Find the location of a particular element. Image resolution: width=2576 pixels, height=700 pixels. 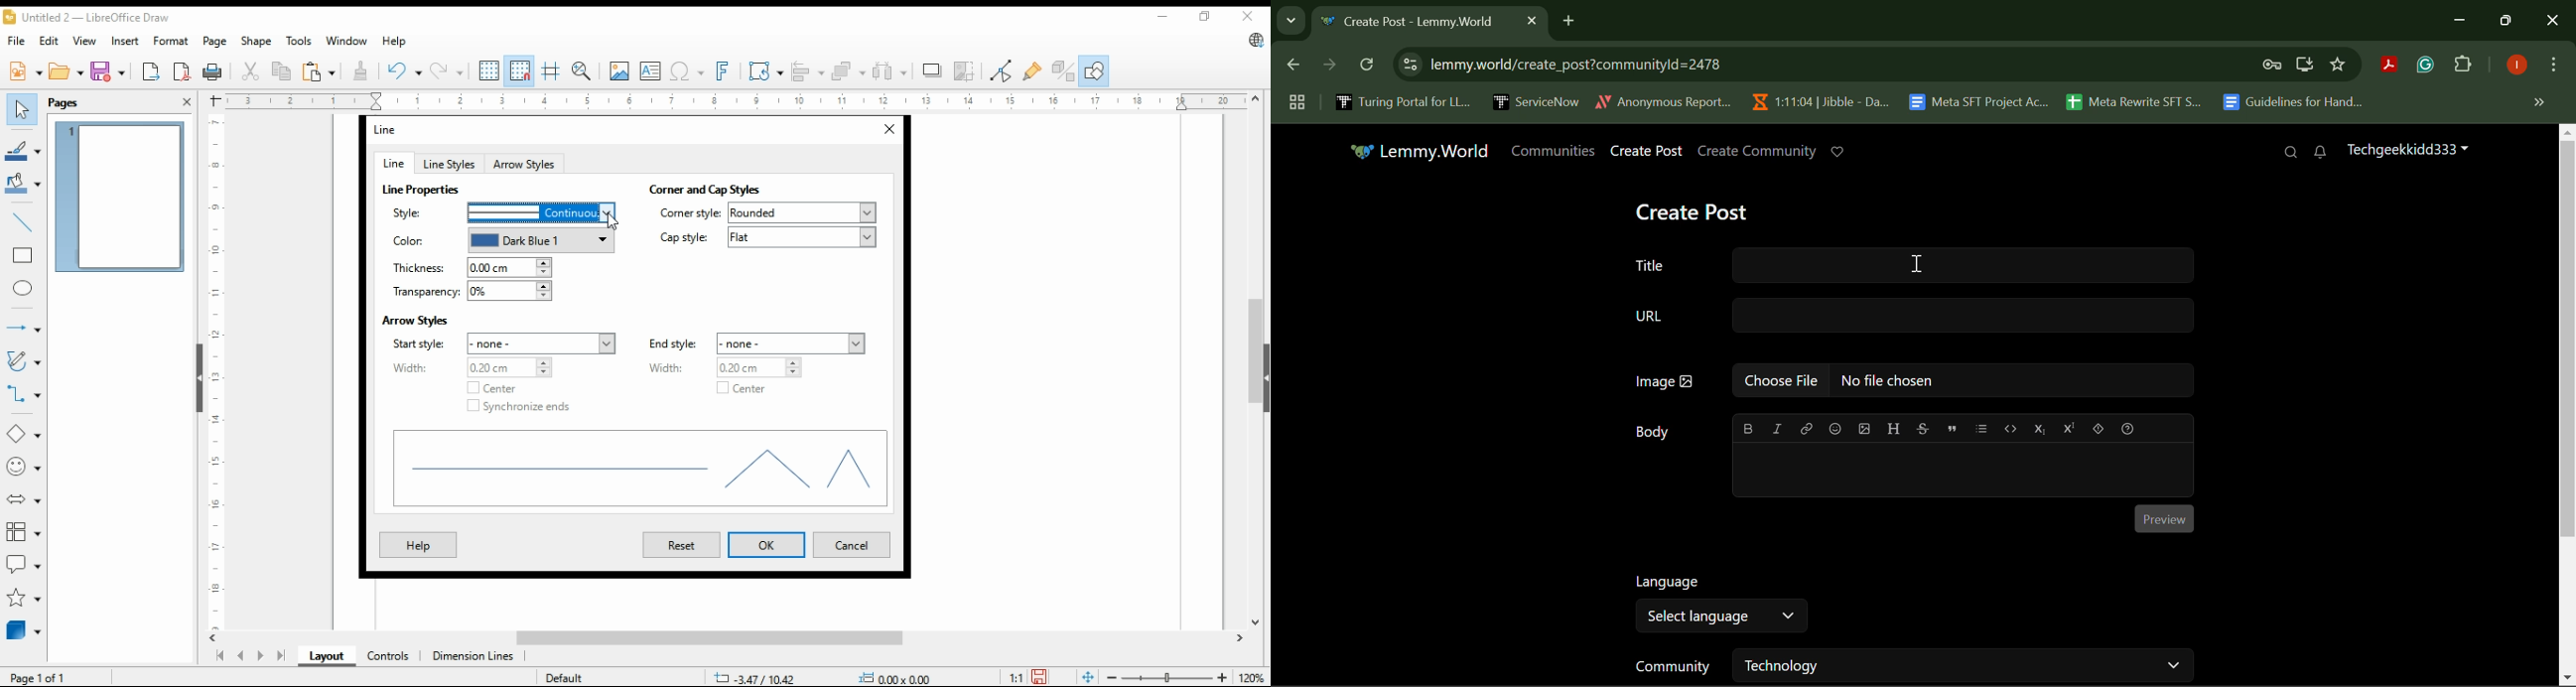

Install Desktop Application is located at coordinates (2304, 66).